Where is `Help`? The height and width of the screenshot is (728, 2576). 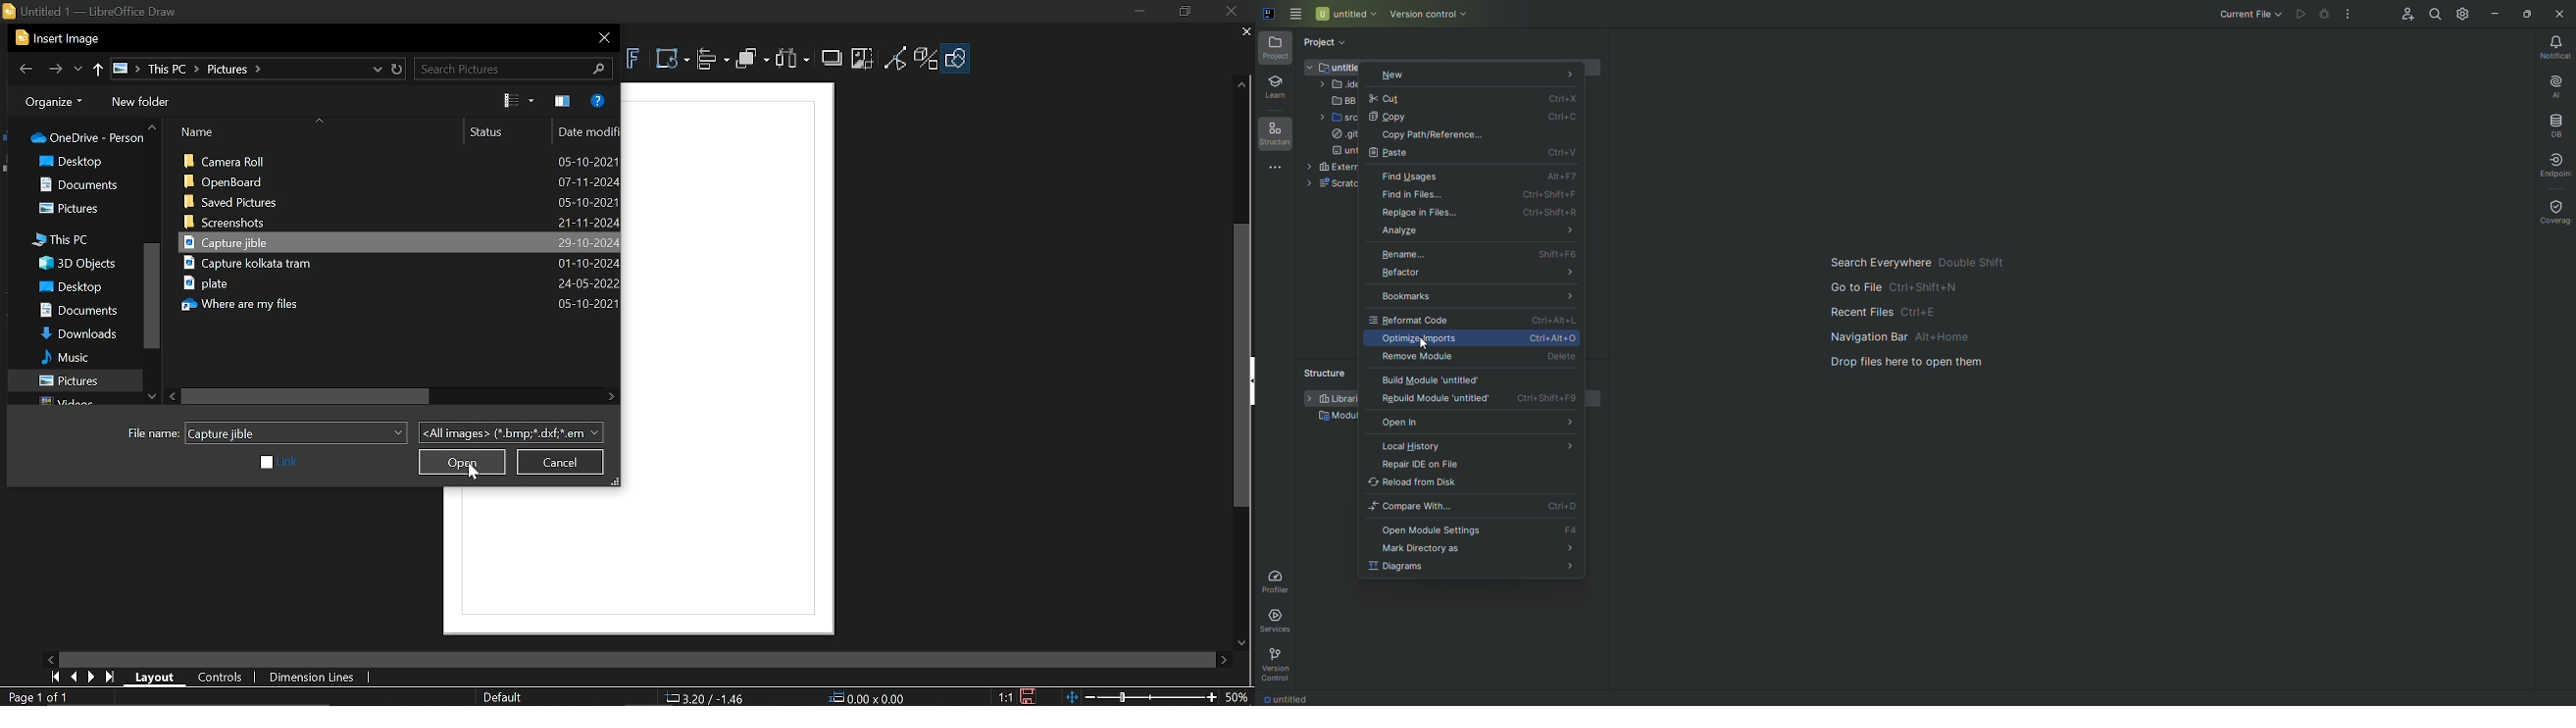
Help is located at coordinates (597, 101).